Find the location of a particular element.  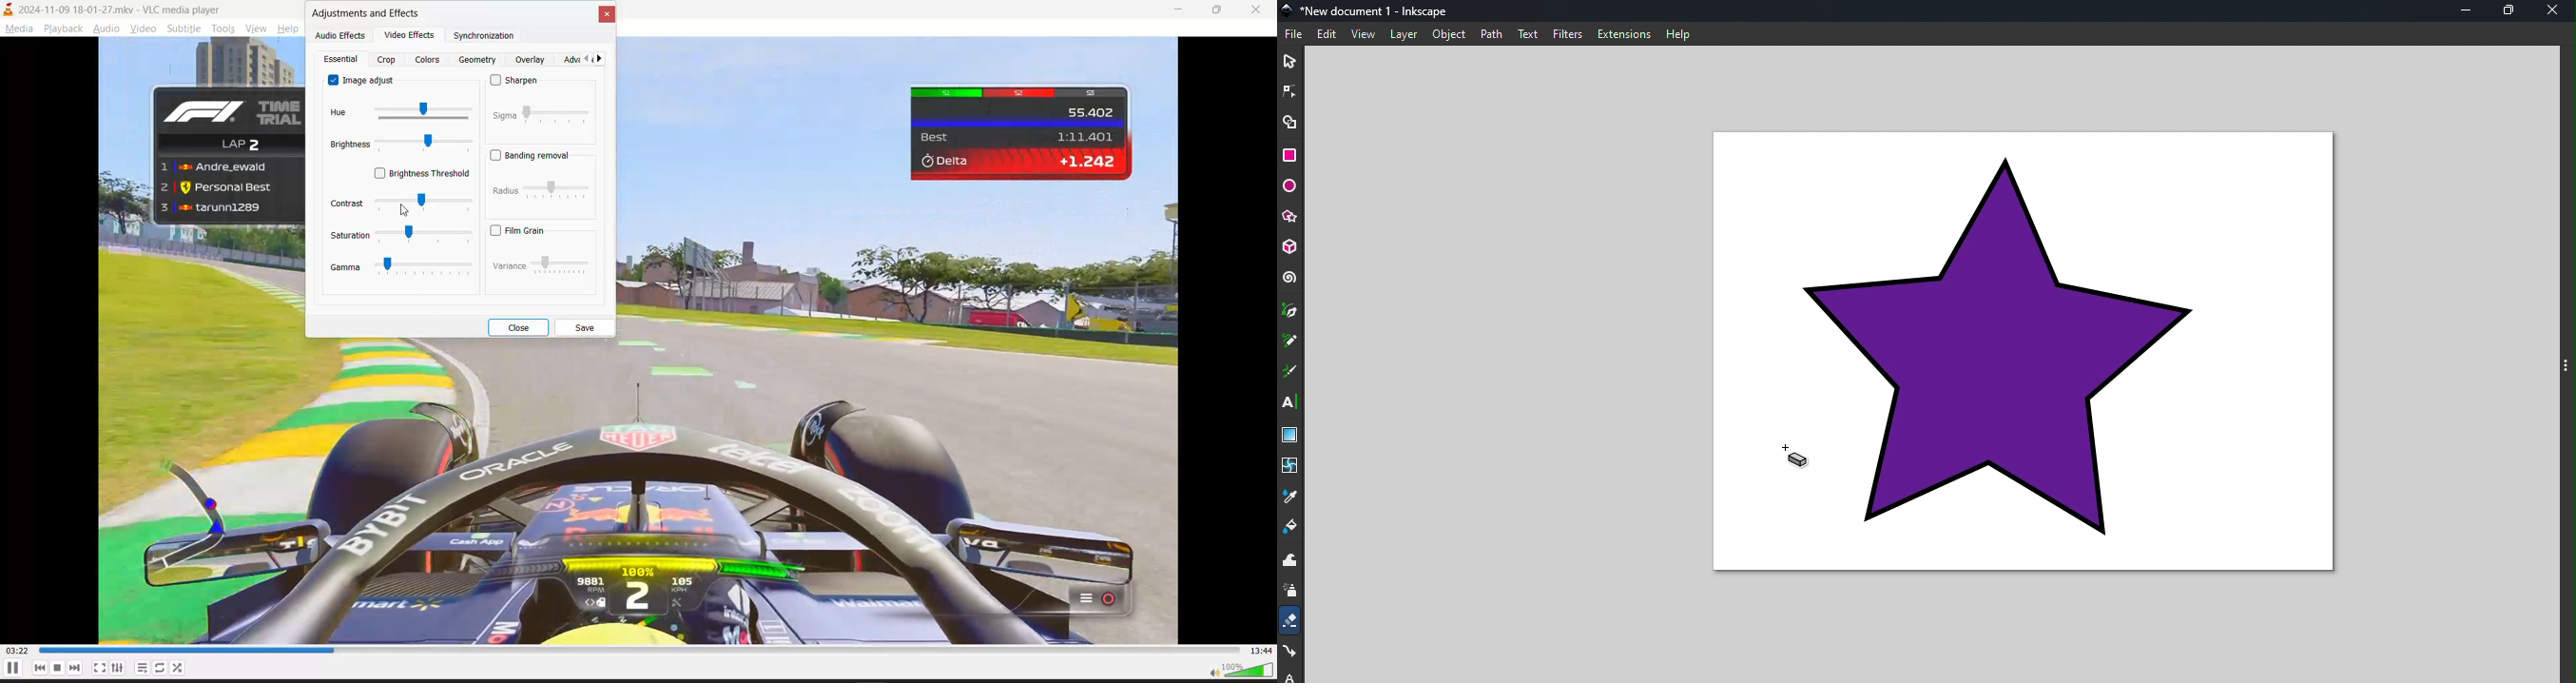

gradient tool is located at coordinates (1289, 435).